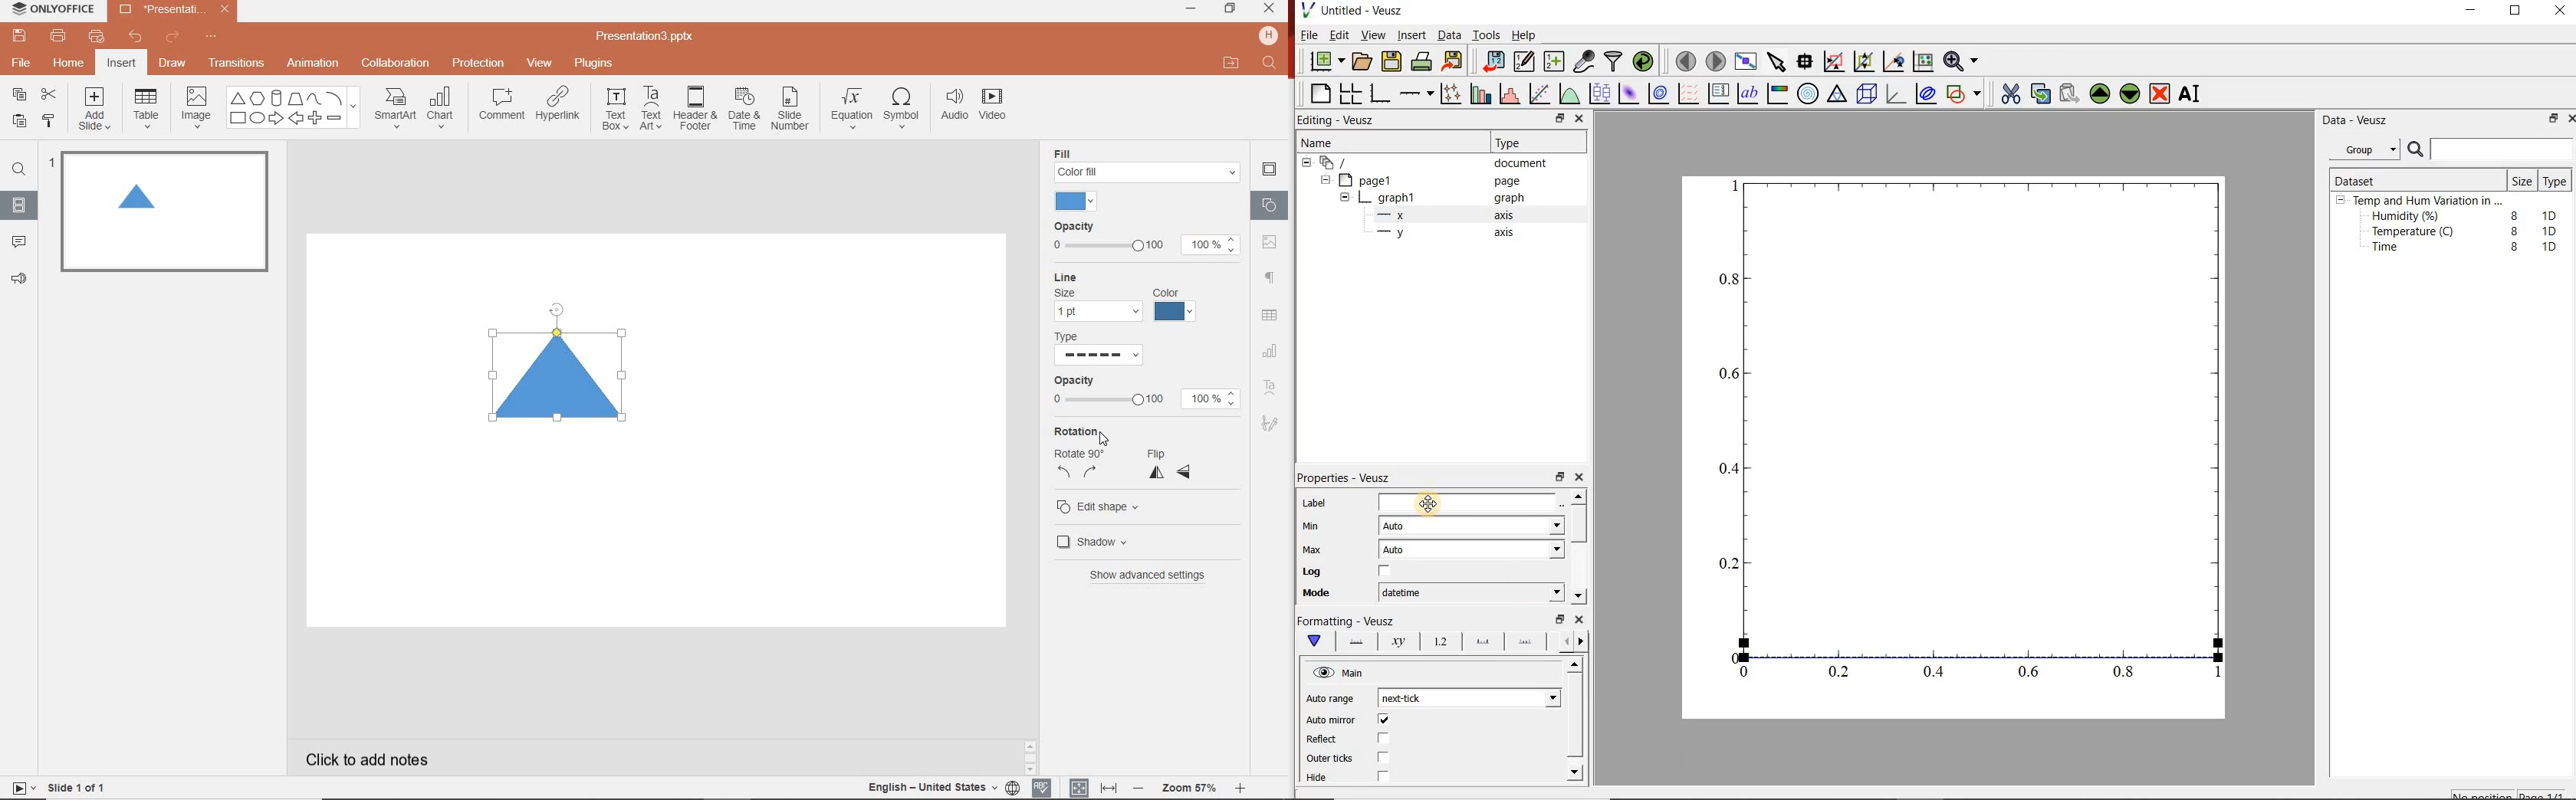 This screenshot has width=2576, height=812. What do you see at coordinates (1382, 91) in the screenshot?
I see `base graph` at bounding box center [1382, 91].